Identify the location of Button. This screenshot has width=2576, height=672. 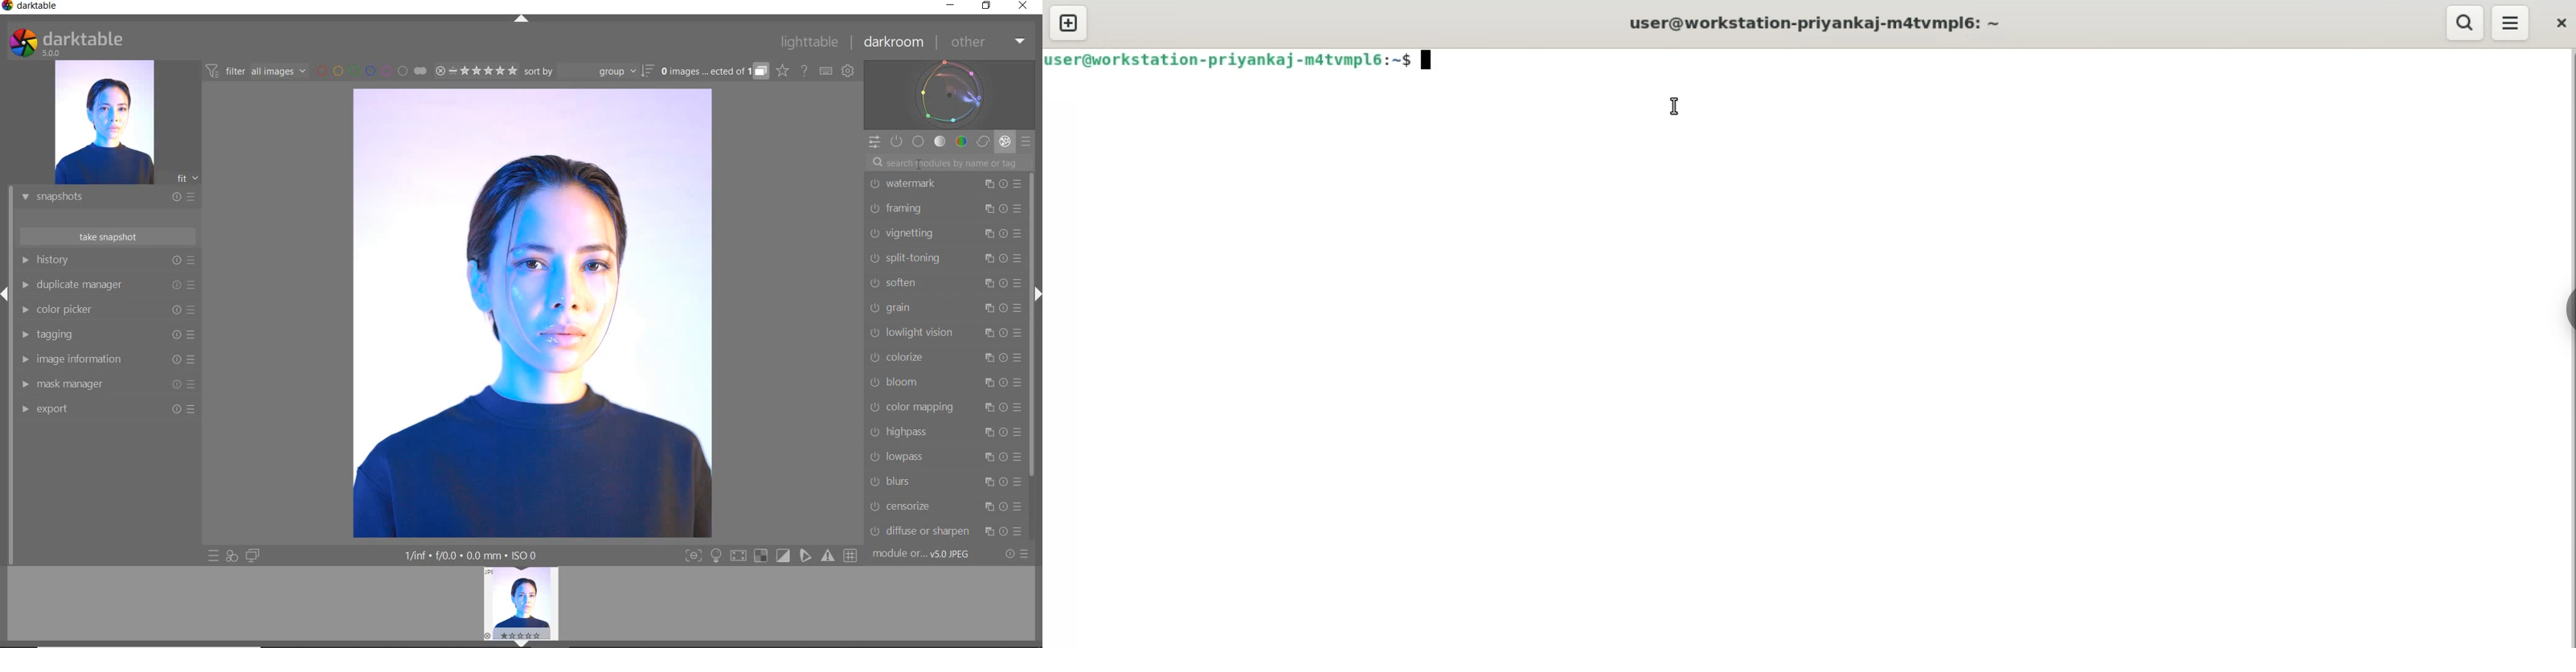
(738, 557).